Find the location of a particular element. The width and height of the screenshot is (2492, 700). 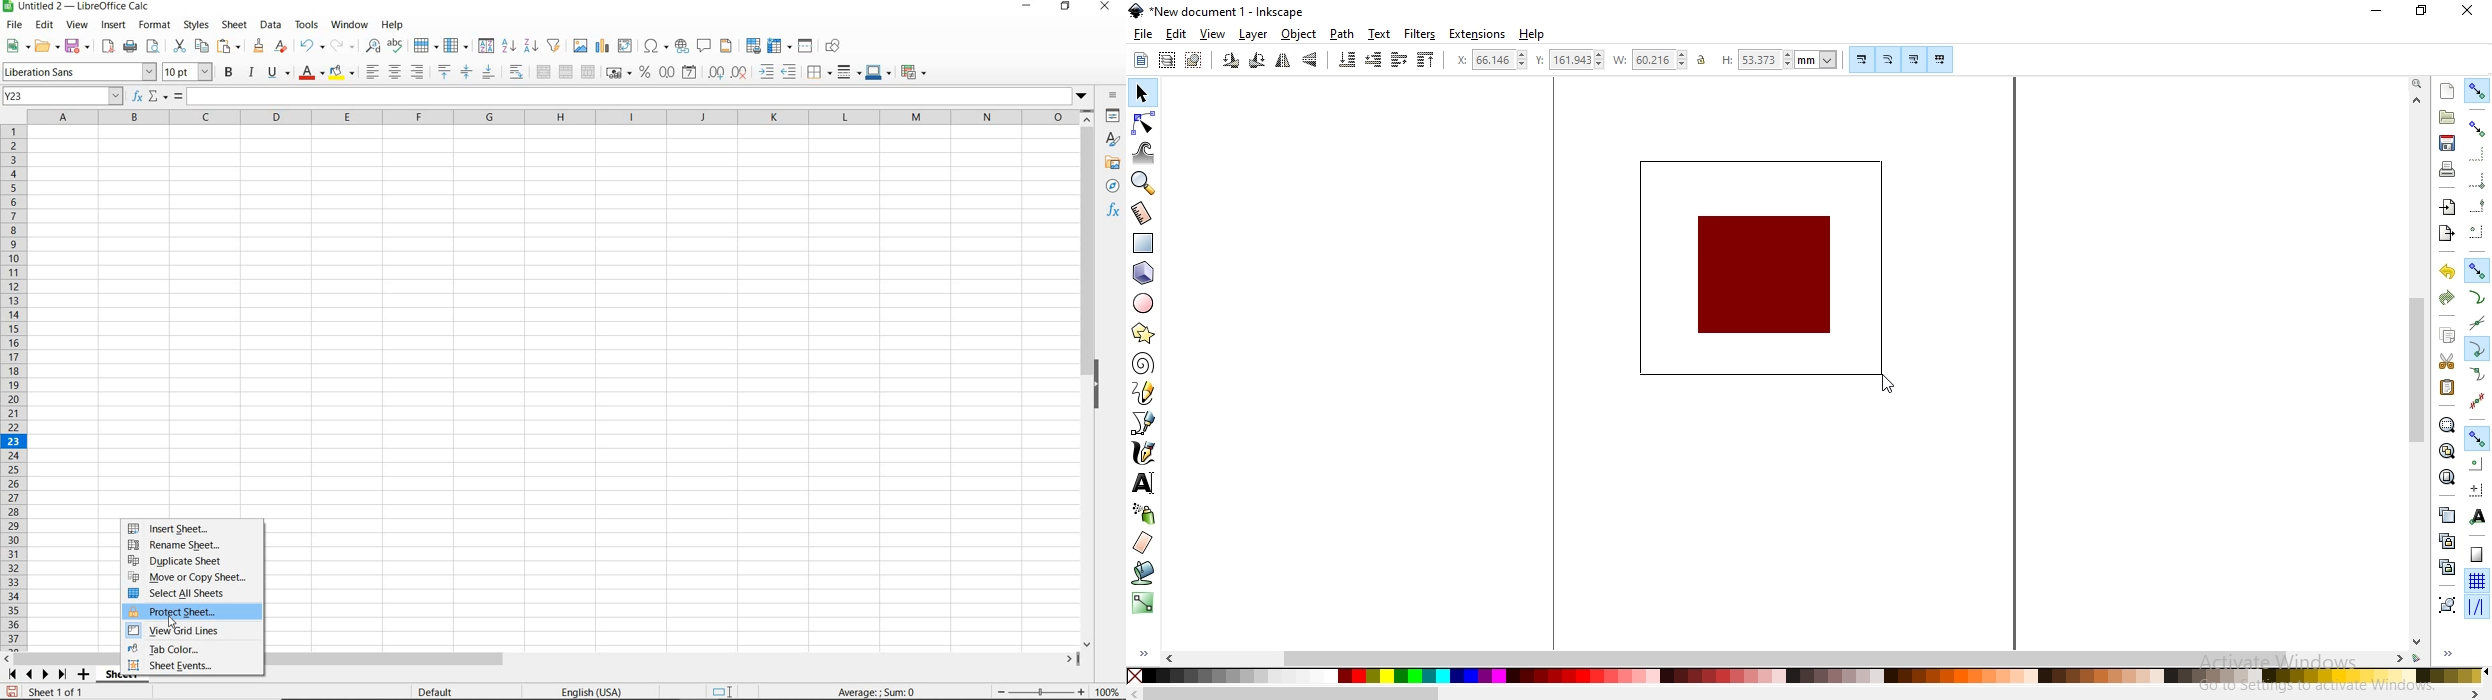

FONT SIZE is located at coordinates (189, 73).